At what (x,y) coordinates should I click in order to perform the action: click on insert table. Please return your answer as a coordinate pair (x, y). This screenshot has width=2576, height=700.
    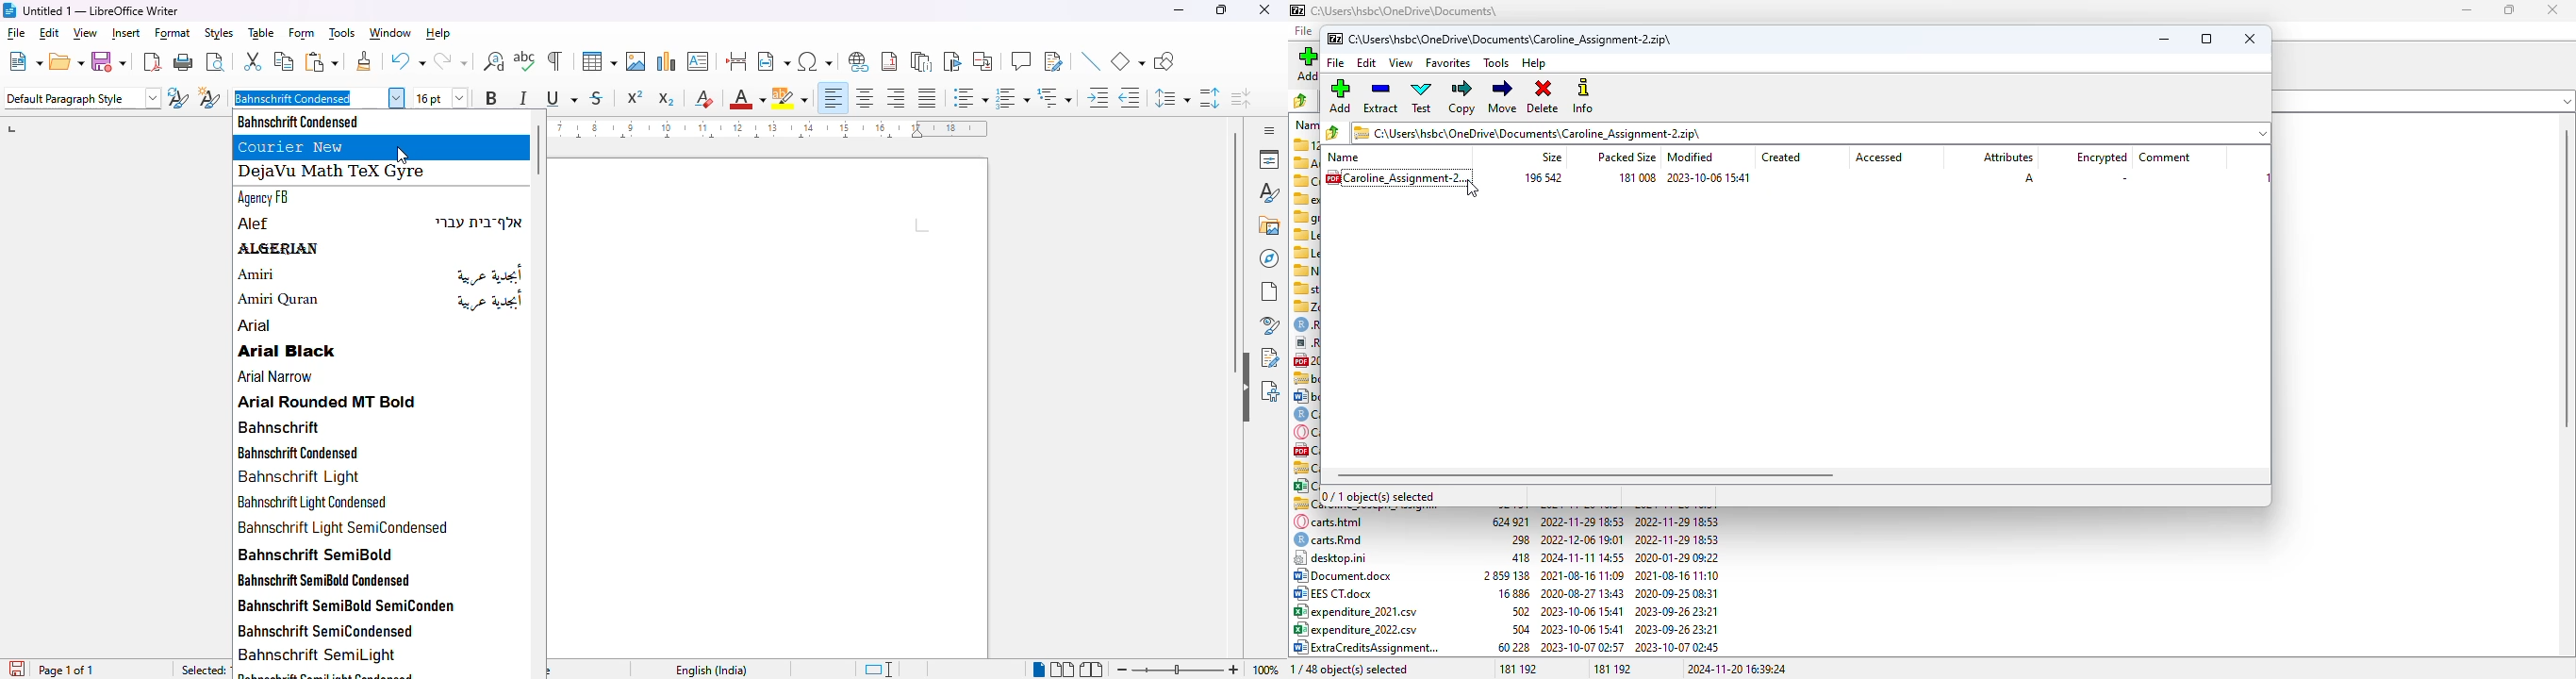
    Looking at the image, I should click on (600, 60).